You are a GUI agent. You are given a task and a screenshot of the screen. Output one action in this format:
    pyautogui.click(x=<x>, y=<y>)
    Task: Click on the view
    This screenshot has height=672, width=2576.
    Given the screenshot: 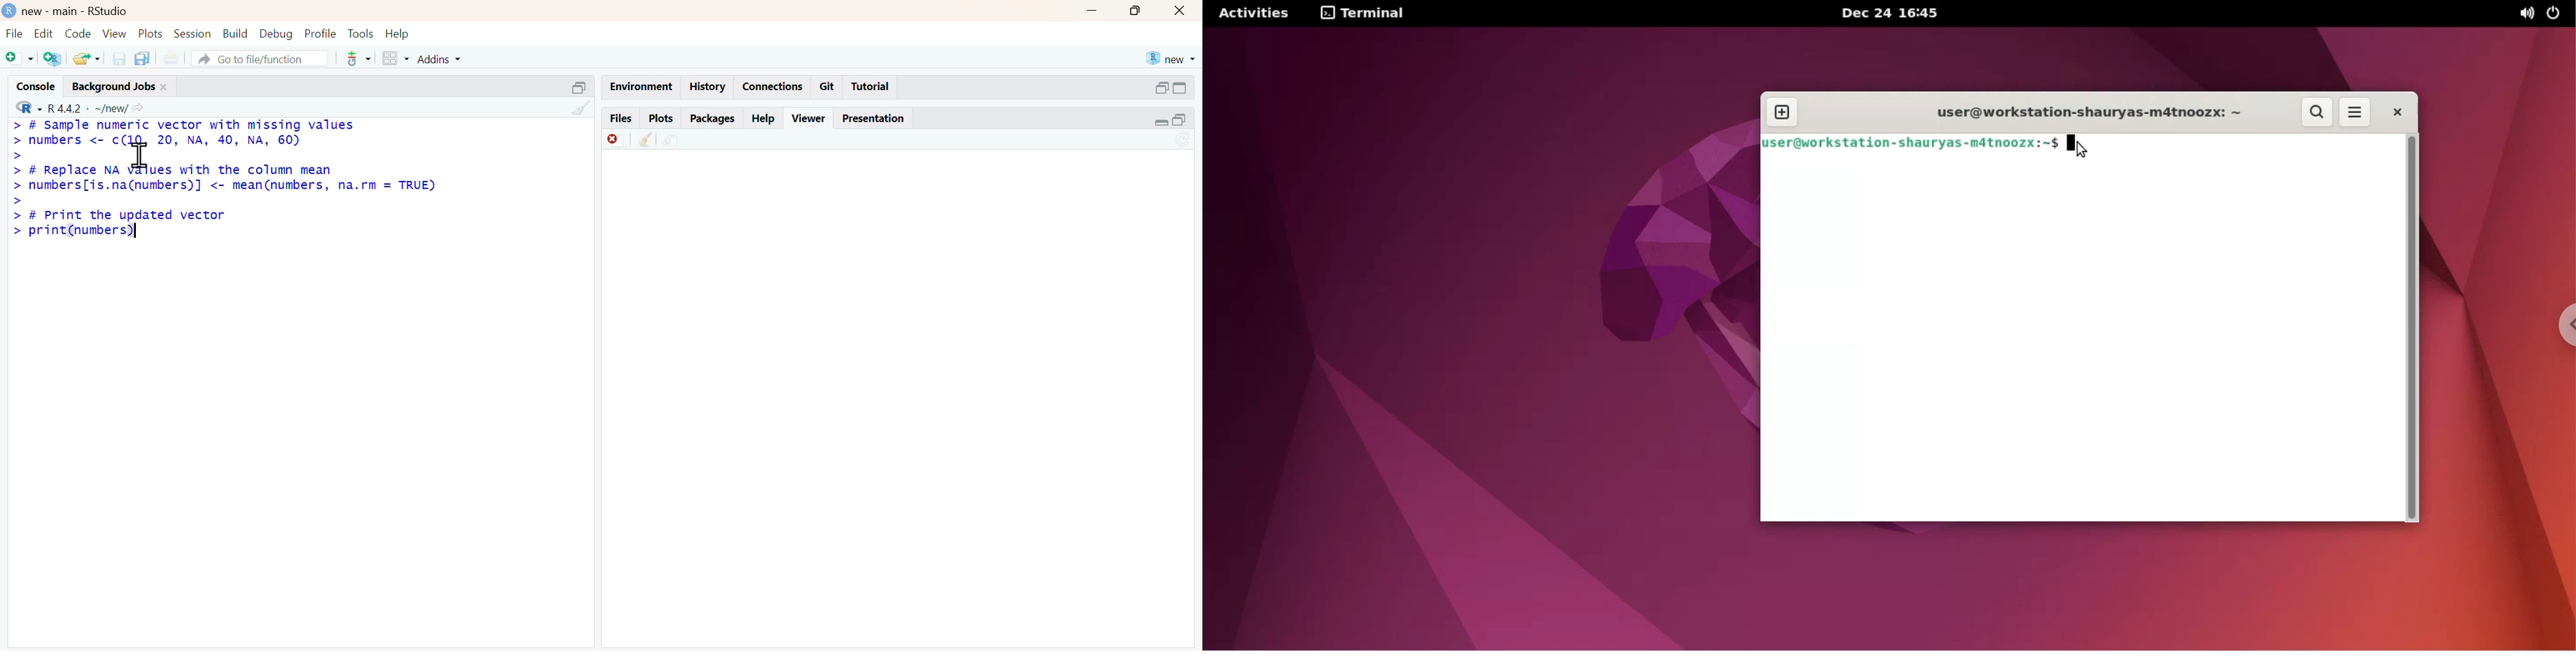 What is the action you would take?
    pyautogui.click(x=115, y=34)
    